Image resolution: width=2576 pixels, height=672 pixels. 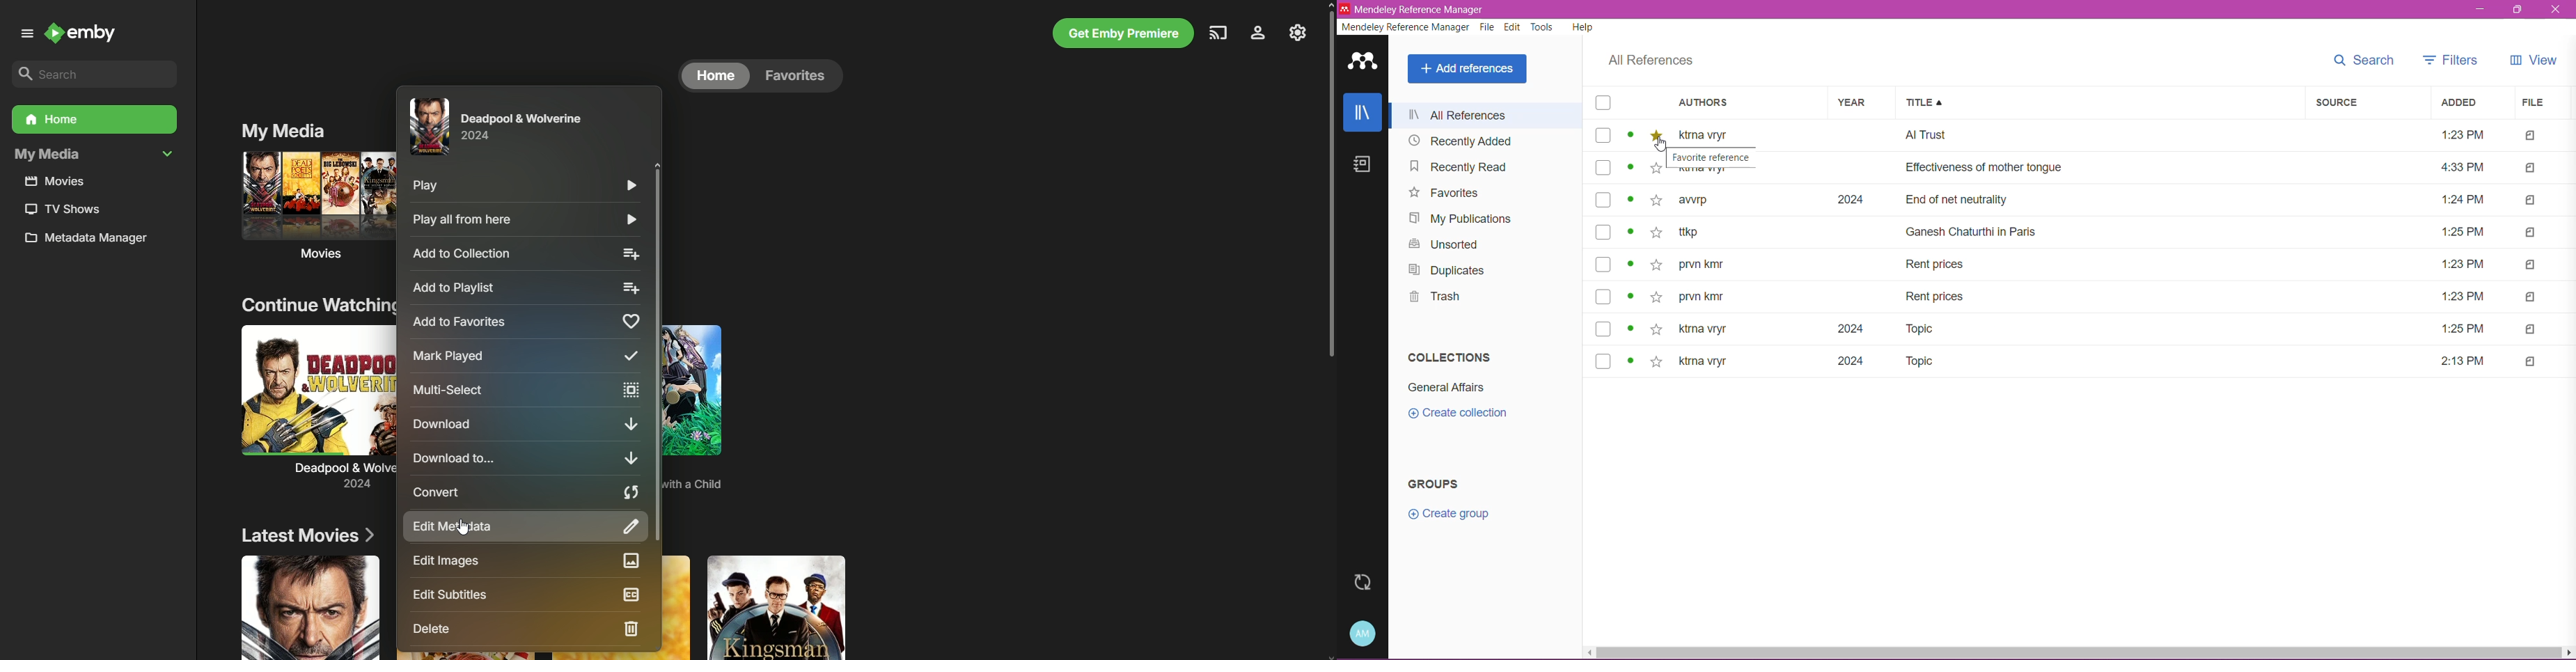 What do you see at coordinates (1656, 297) in the screenshot?
I see `Add to favorite` at bounding box center [1656, 297].